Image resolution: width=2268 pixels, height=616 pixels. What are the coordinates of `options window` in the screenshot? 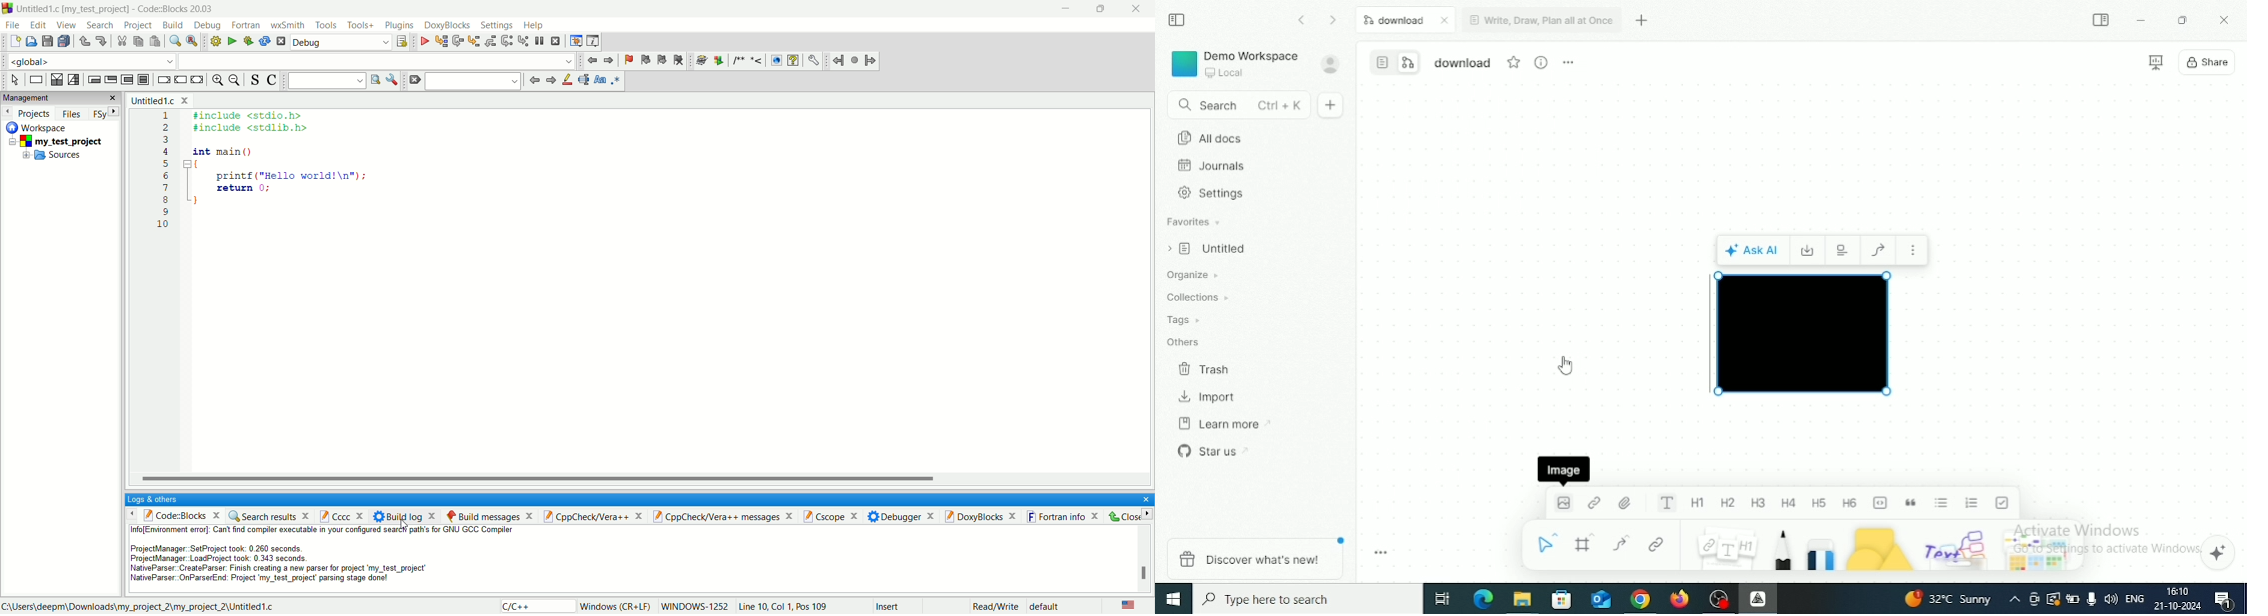 It's located at (392, 80).